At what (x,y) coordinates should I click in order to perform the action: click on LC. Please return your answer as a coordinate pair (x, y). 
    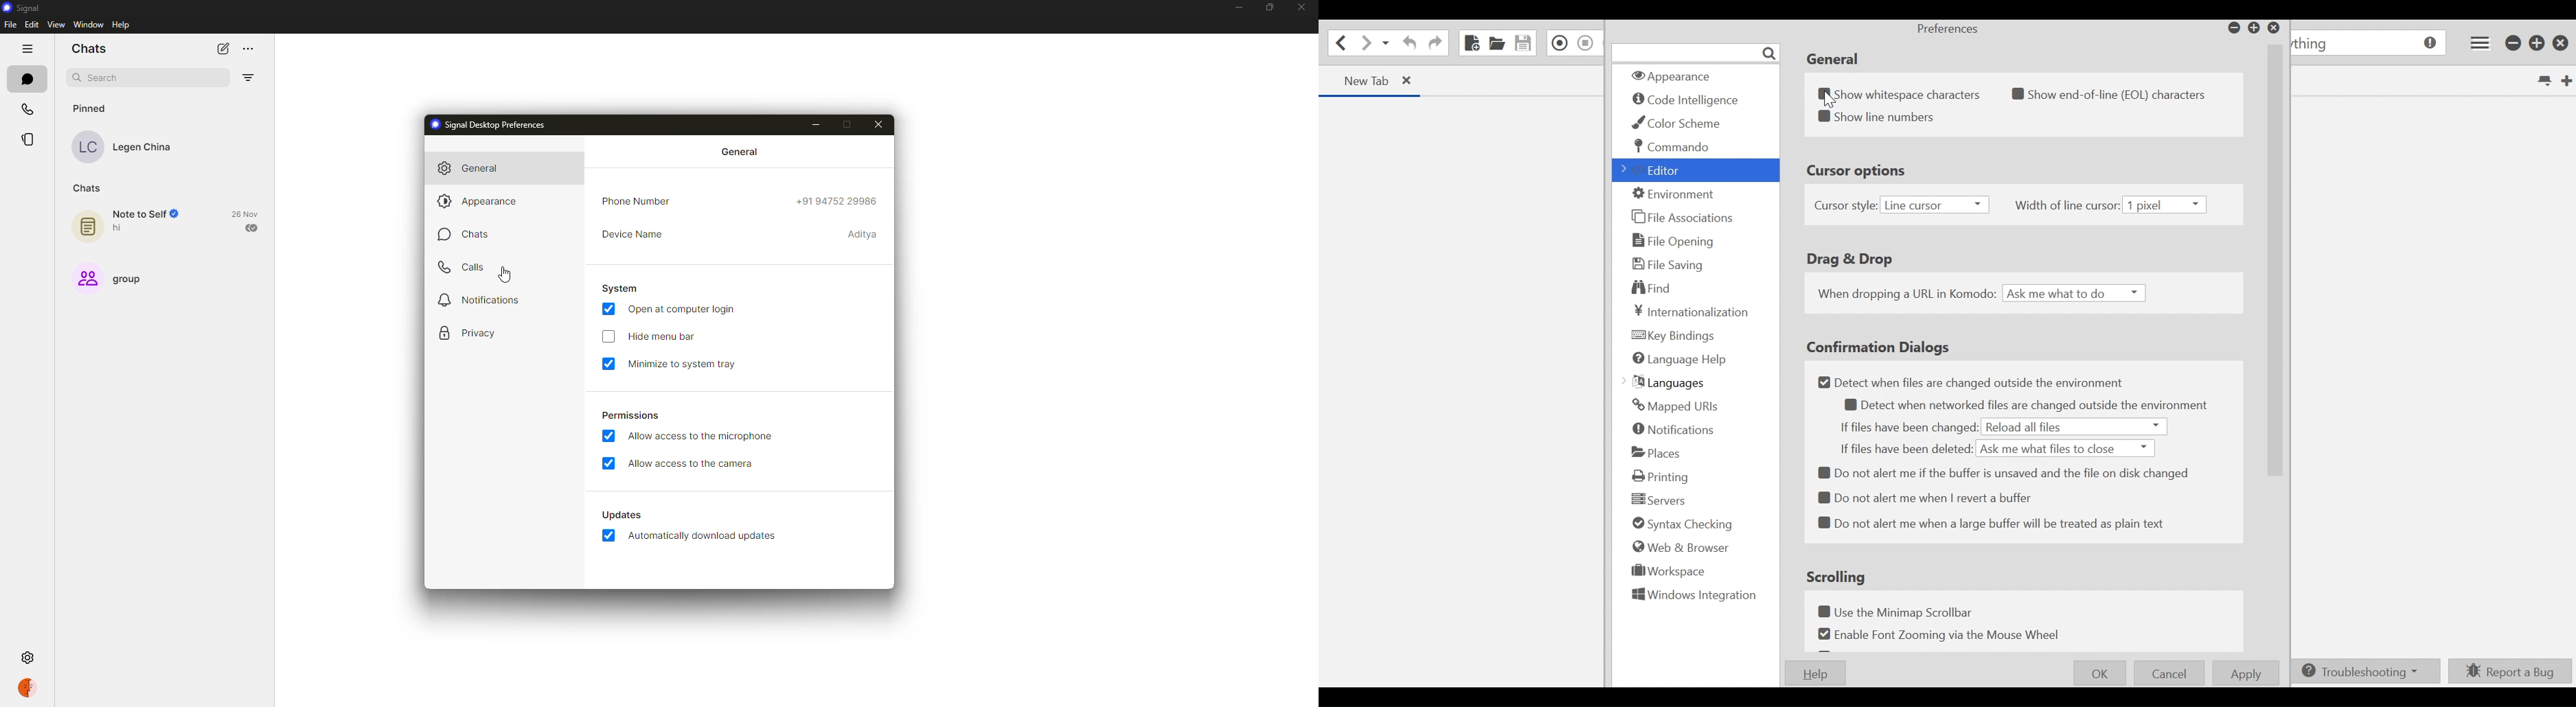
    Looking at the image, I should click on (89, 148).